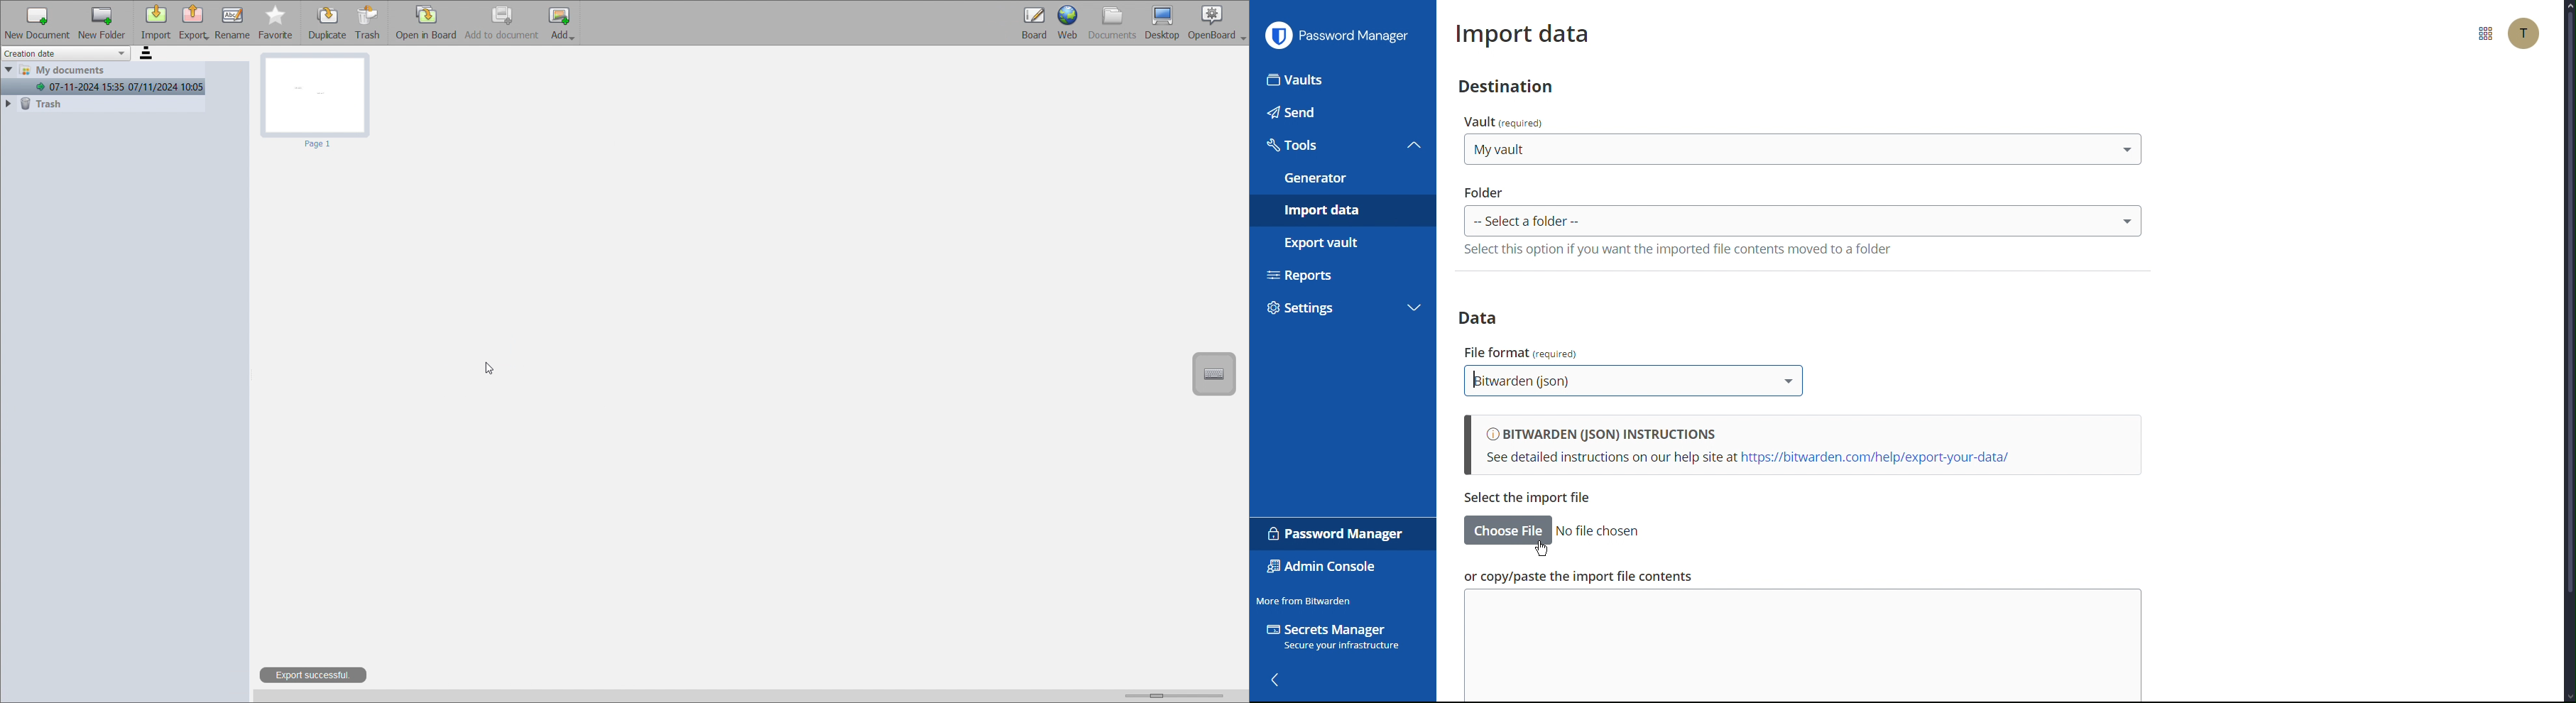 This screenshot has width=2576, height=728. What do you see at coordinates (1630, 381) in the screenshot?
I see `Bitwarden (json)` at bounding box center [1630, 381].